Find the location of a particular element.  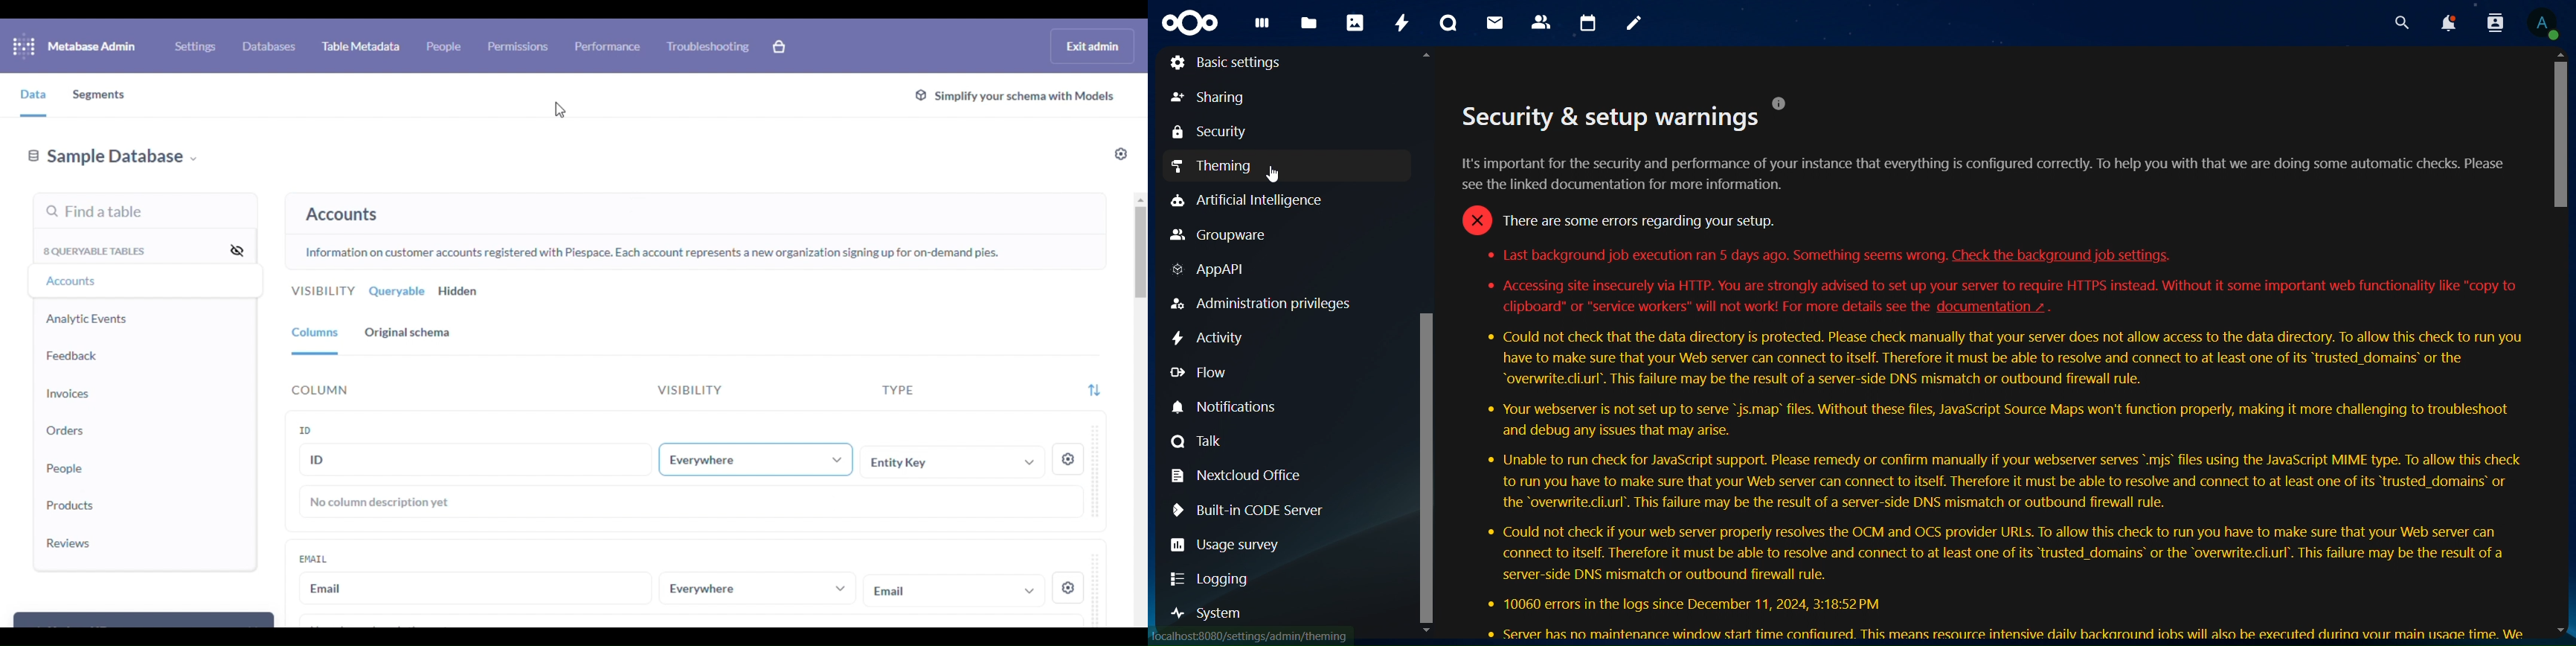

built in code server is located at coordinates (1252, 508).